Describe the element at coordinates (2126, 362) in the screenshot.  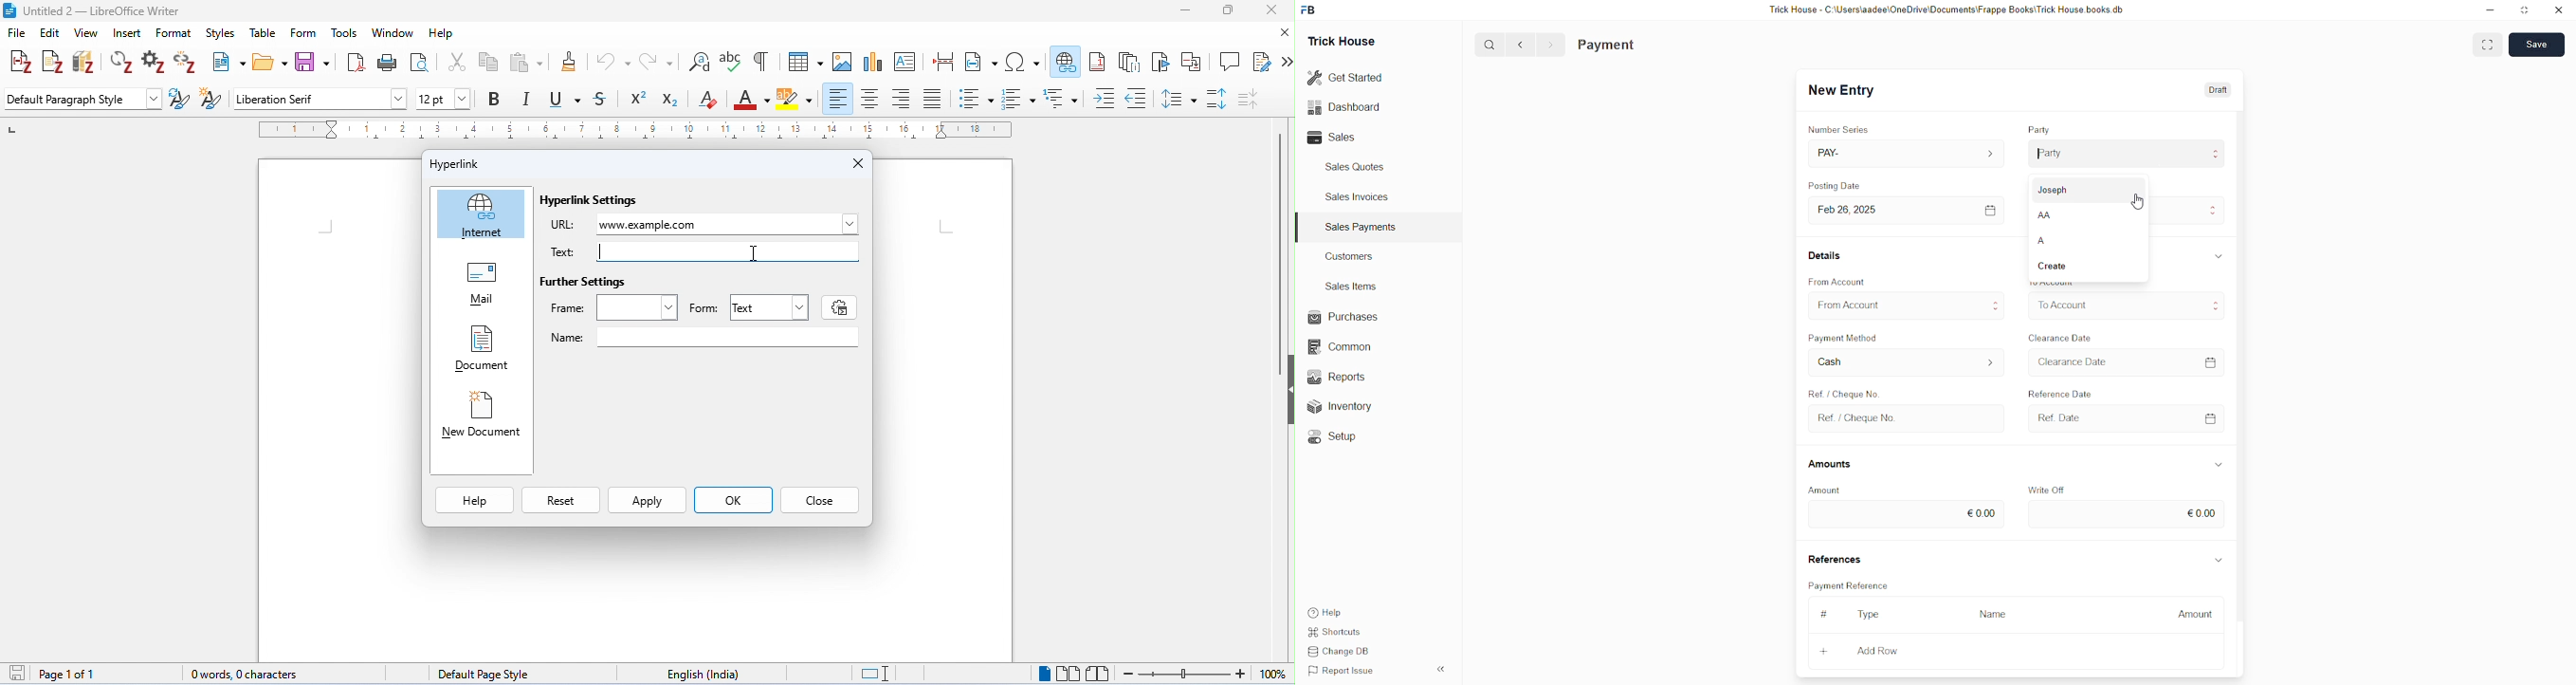
I see `Clearance Date` at that location.